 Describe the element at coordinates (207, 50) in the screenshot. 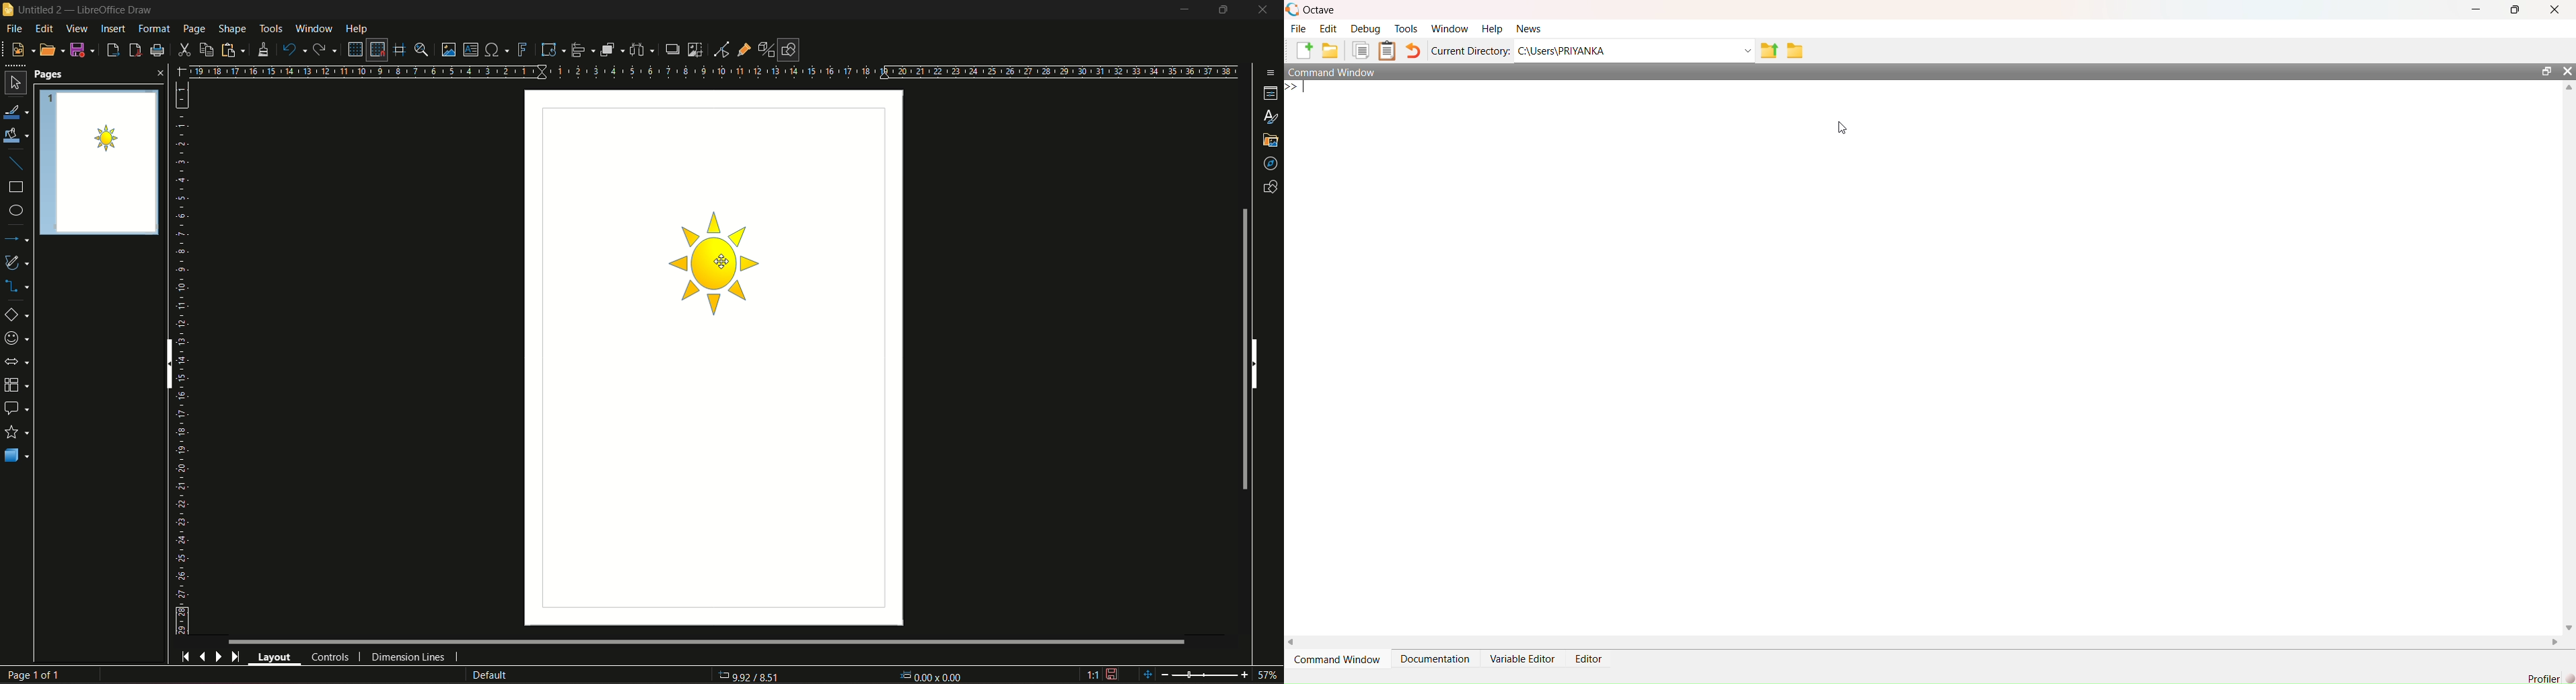

I see `copy` at that location.